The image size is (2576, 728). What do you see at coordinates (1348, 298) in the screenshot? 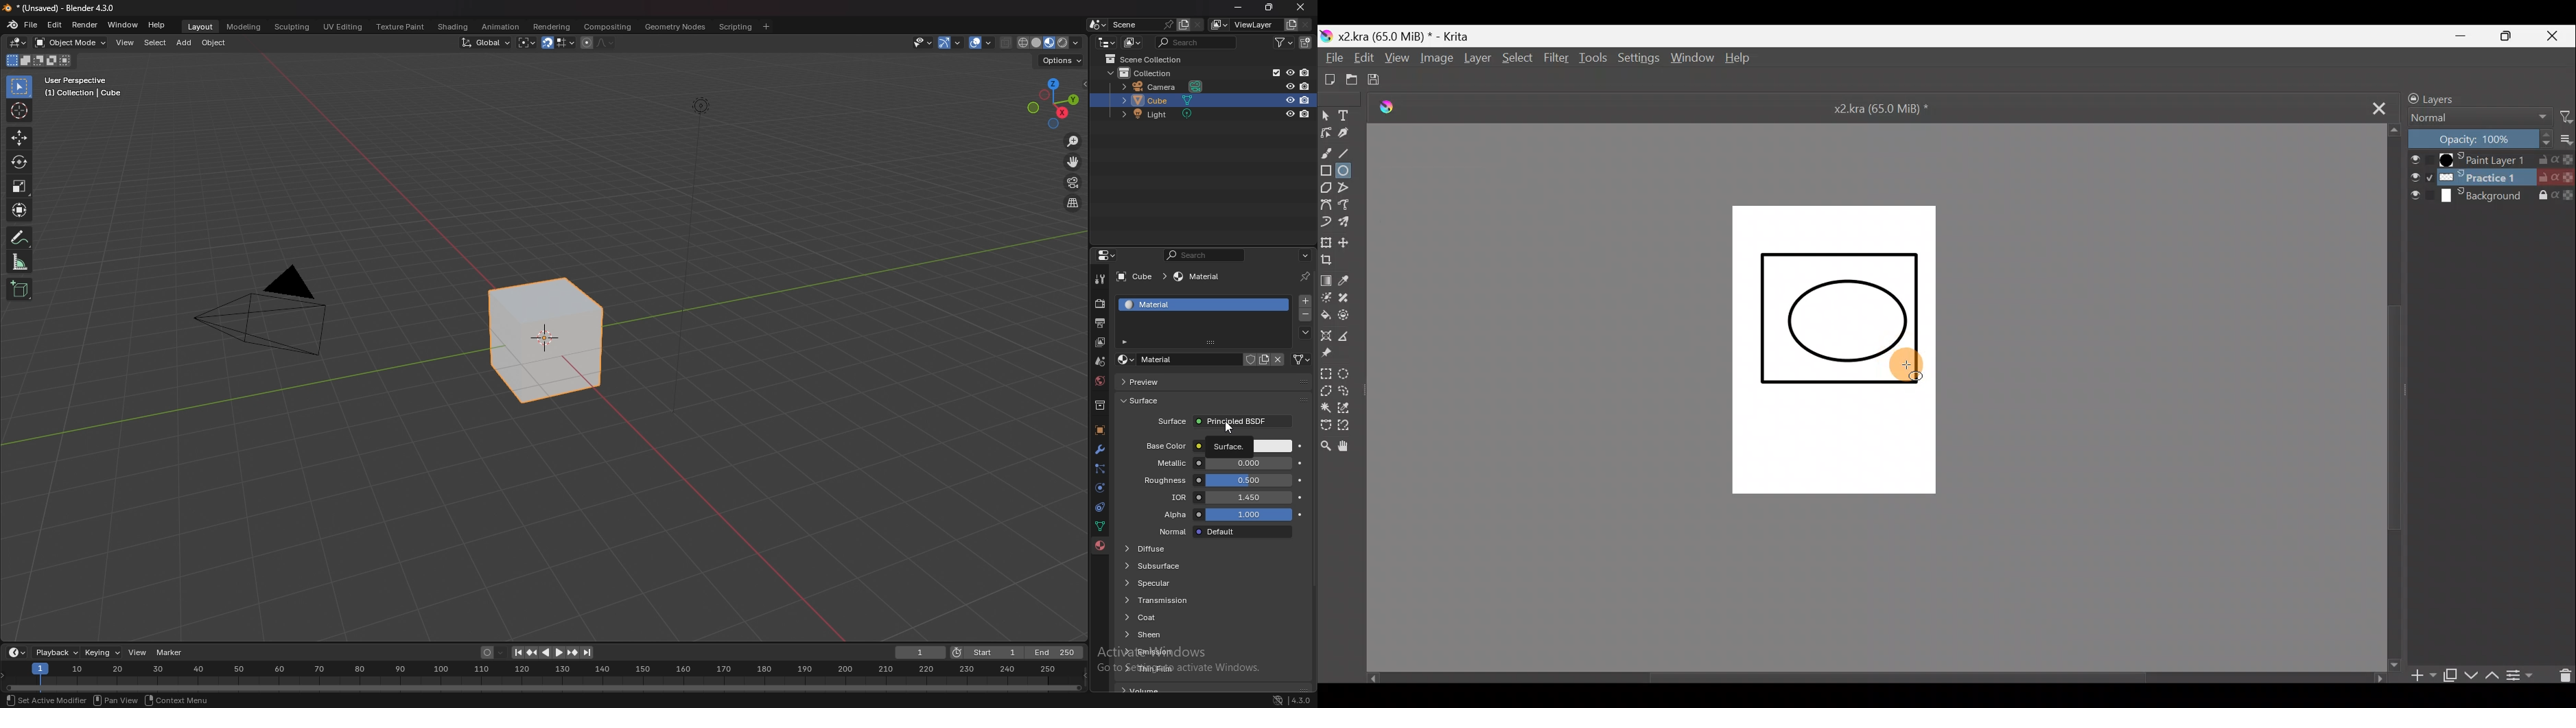
I see `Smart patch tool` at bounding box center [1348, 298].